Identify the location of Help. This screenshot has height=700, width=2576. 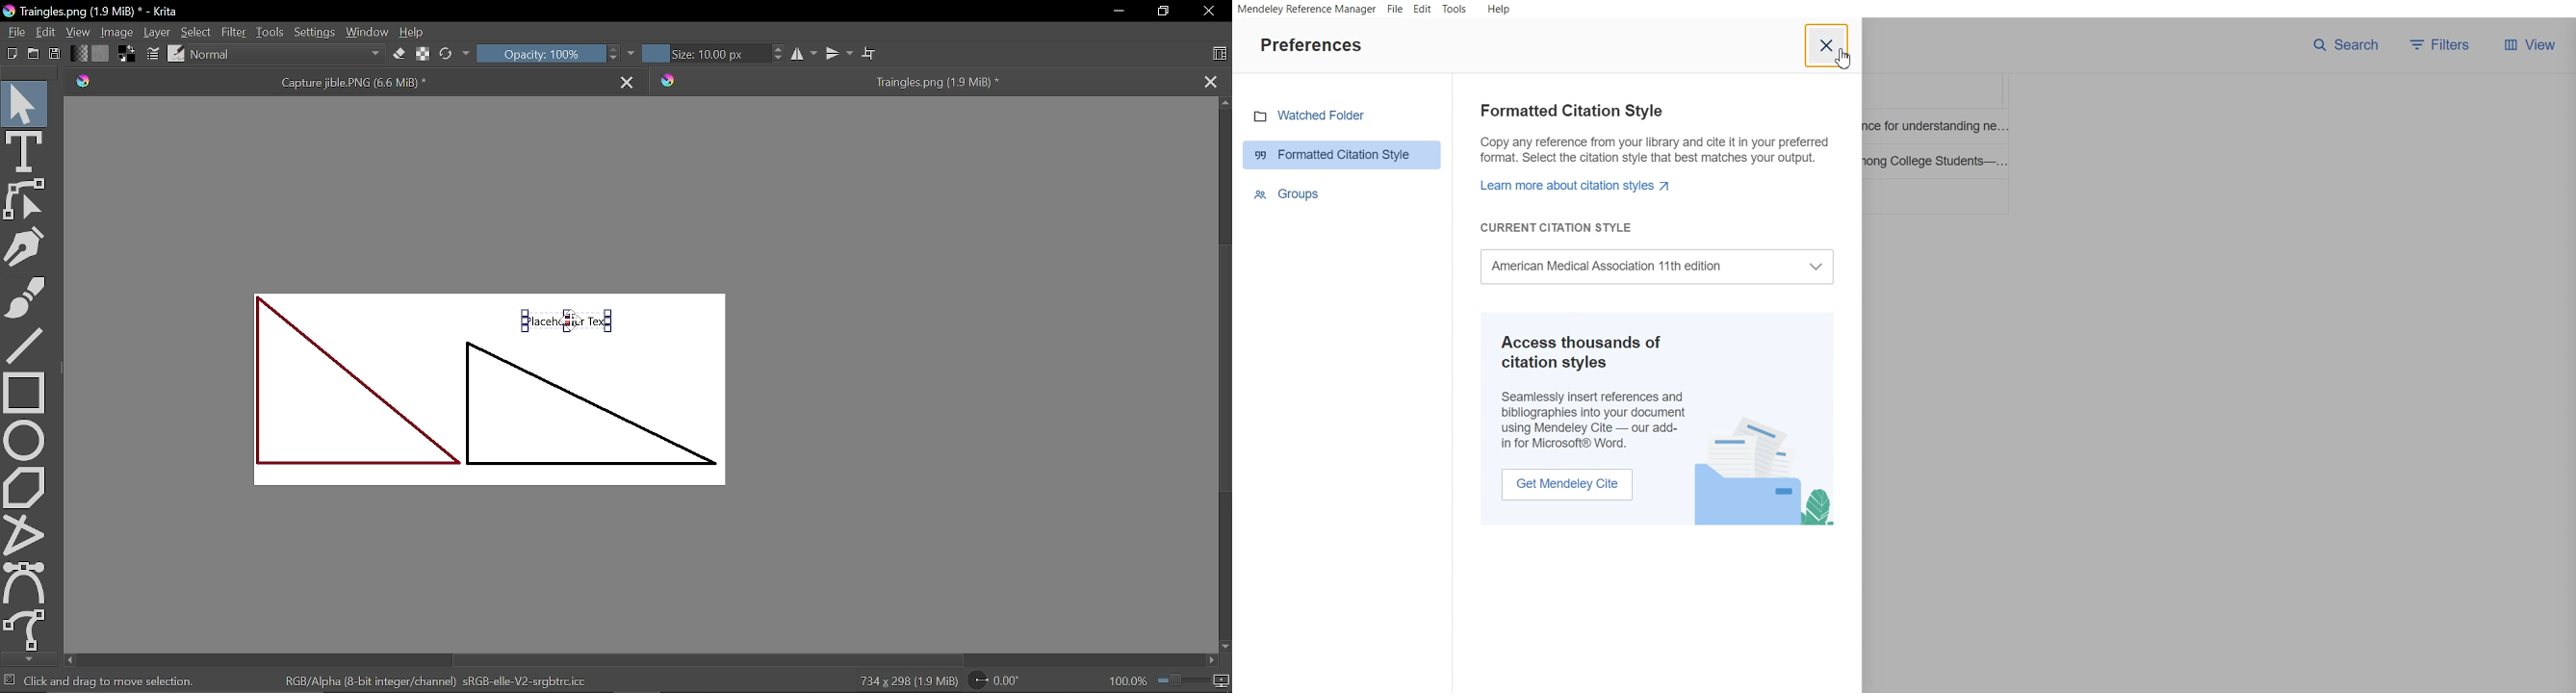
(413, 32).